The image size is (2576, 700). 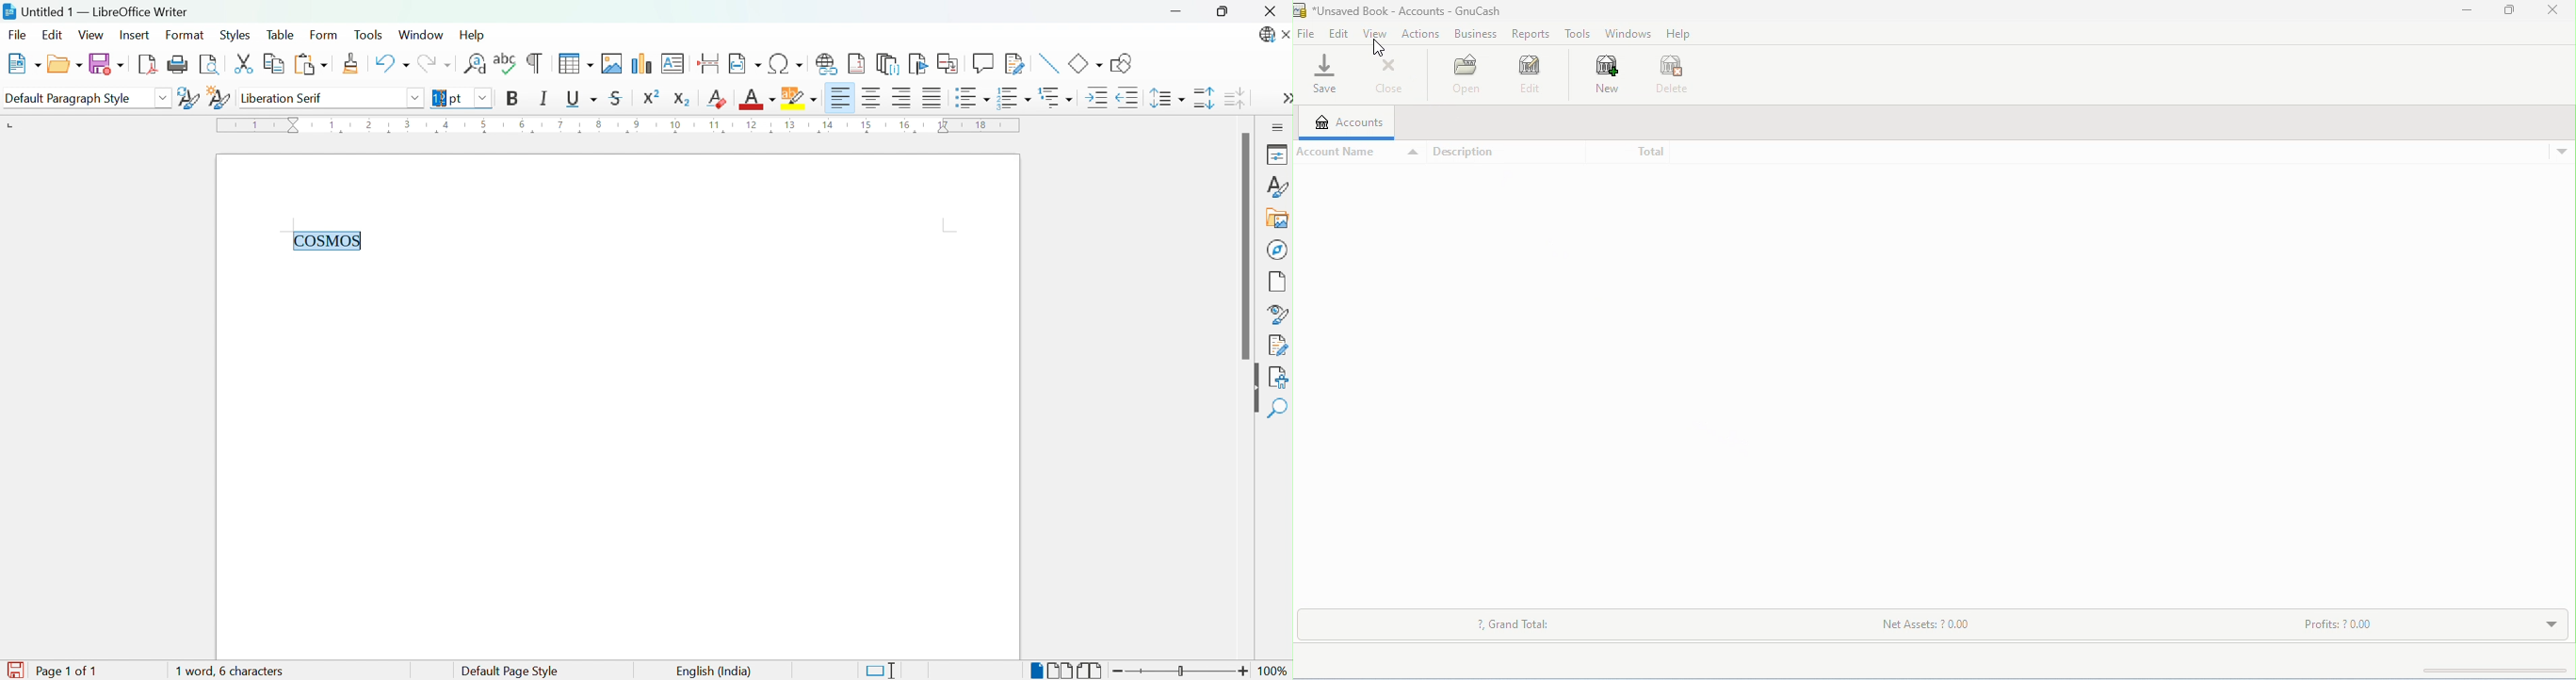 What do you see at coordinates (163, 97) in the screenshot?
I see `Drop Down` at bounding box center [163, 97].